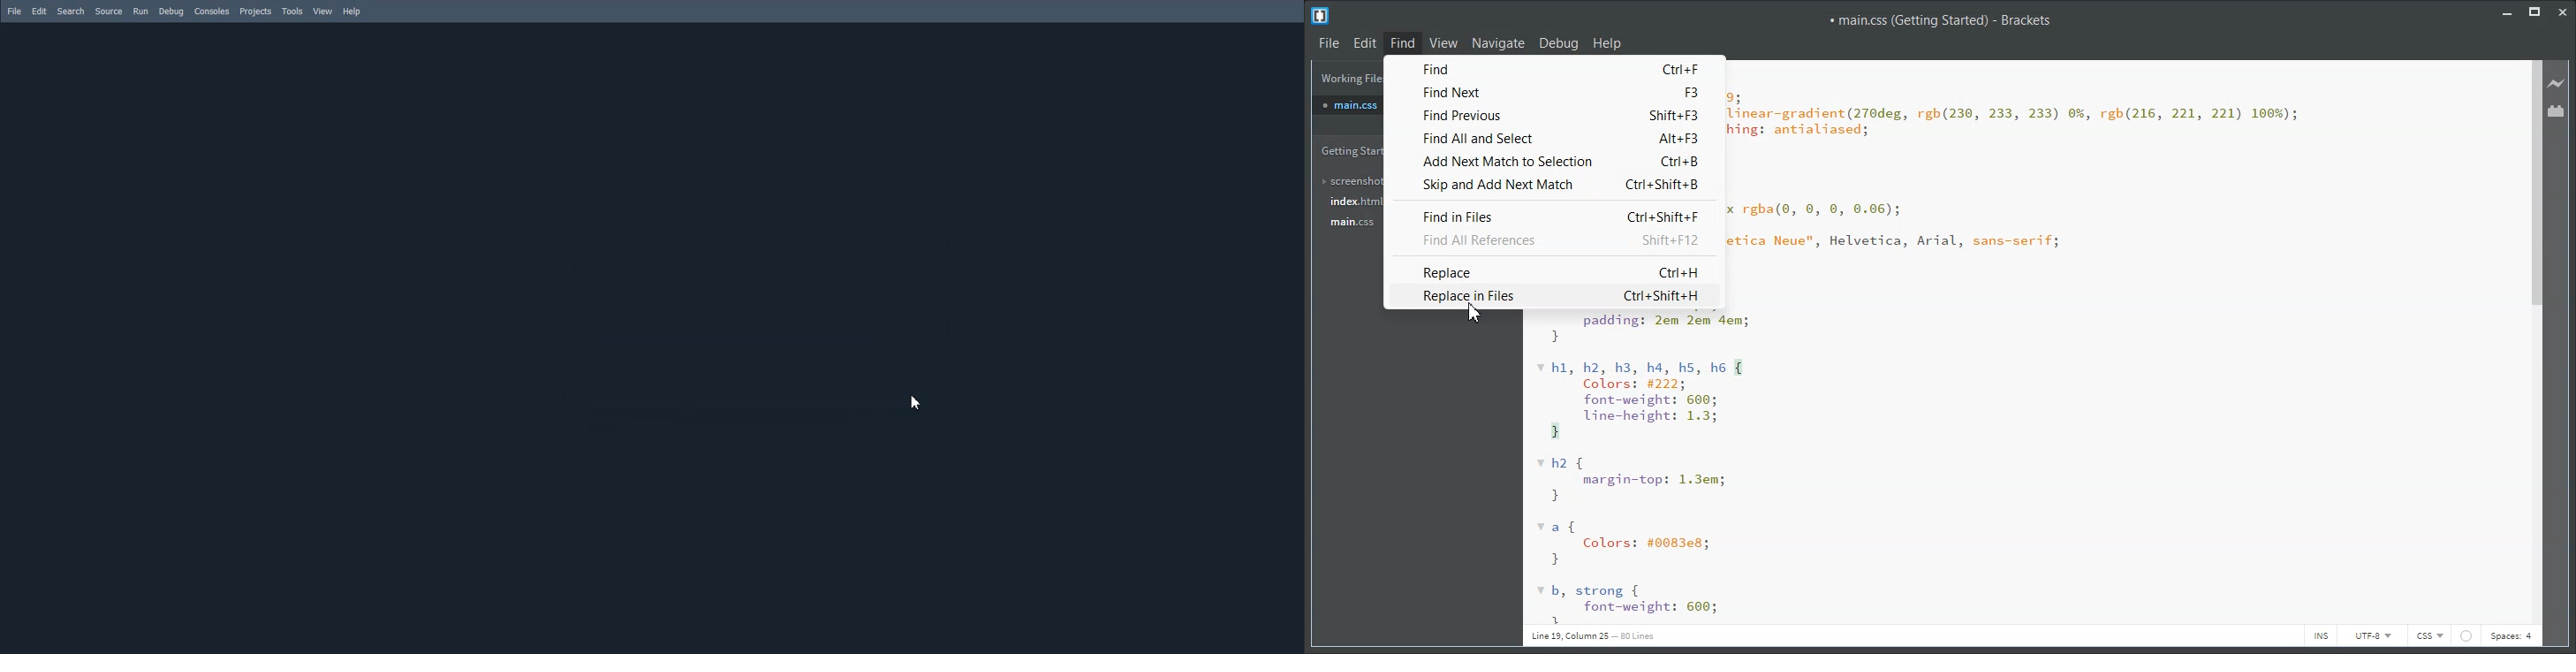 The image size is (2576, 672). Describe the element at coordinates (1481, 314) in the screenshot. I see `cursor` at that location.